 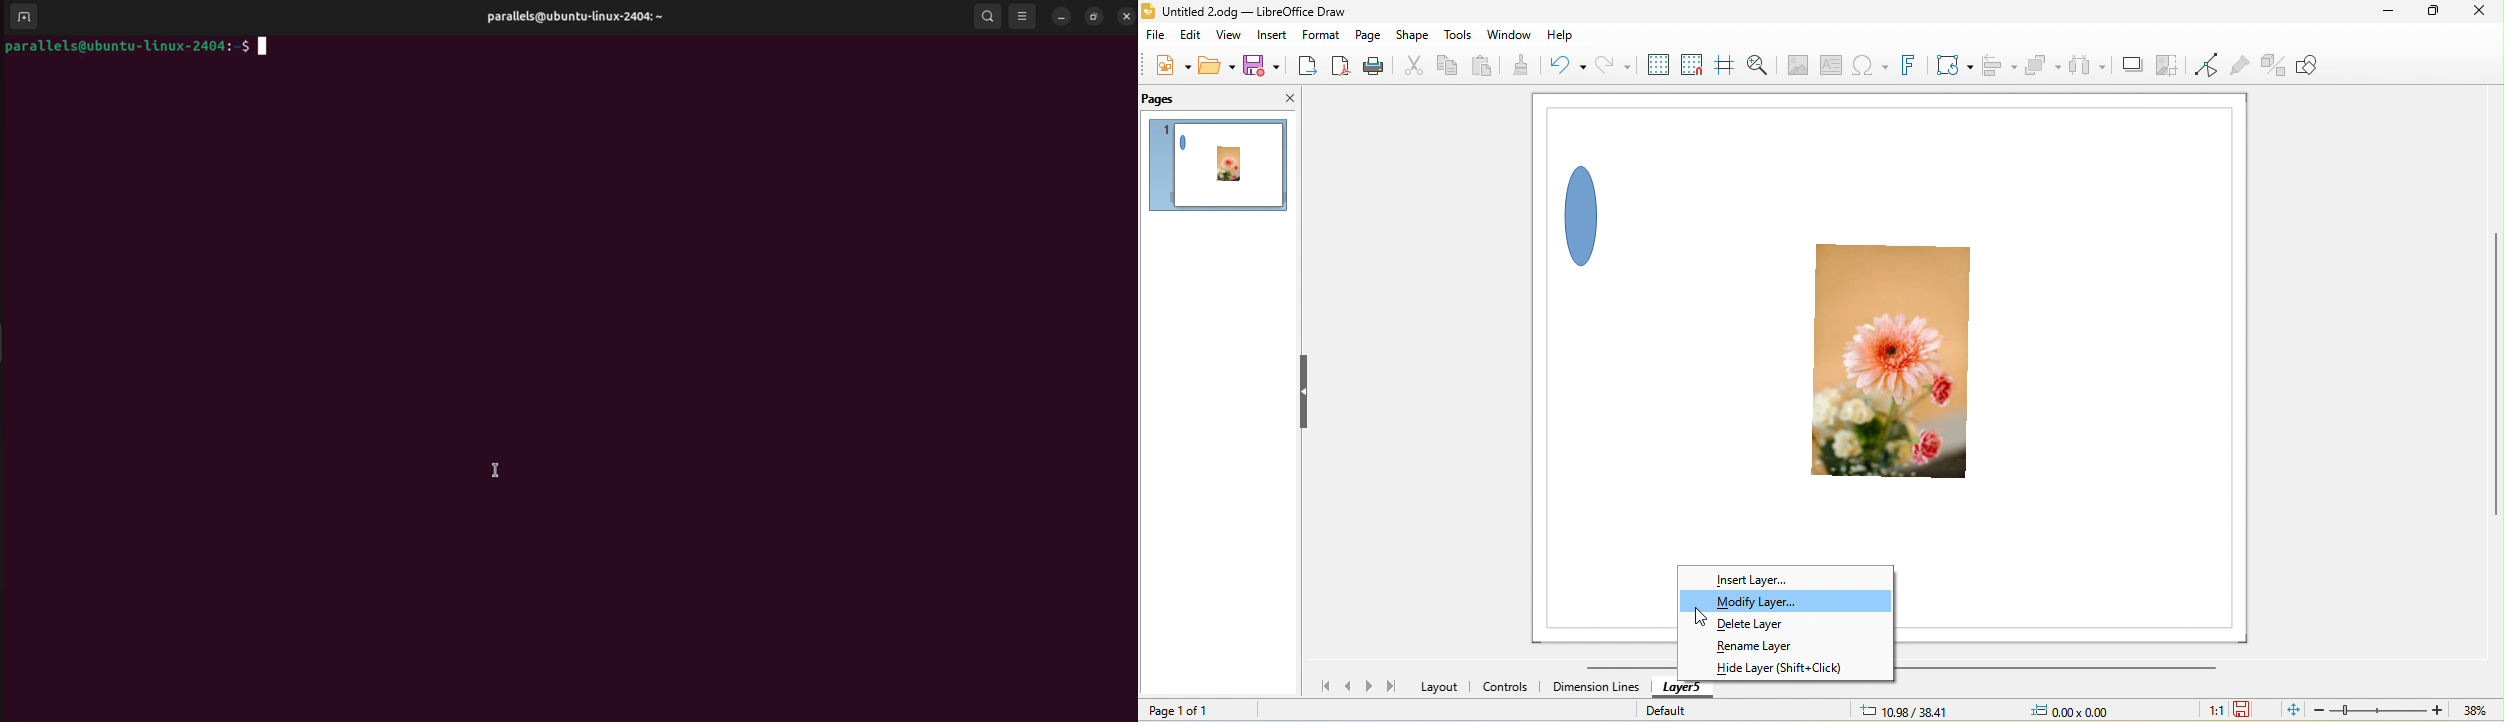 I want to click on toggle extruision, so click(x=2274, y=65).